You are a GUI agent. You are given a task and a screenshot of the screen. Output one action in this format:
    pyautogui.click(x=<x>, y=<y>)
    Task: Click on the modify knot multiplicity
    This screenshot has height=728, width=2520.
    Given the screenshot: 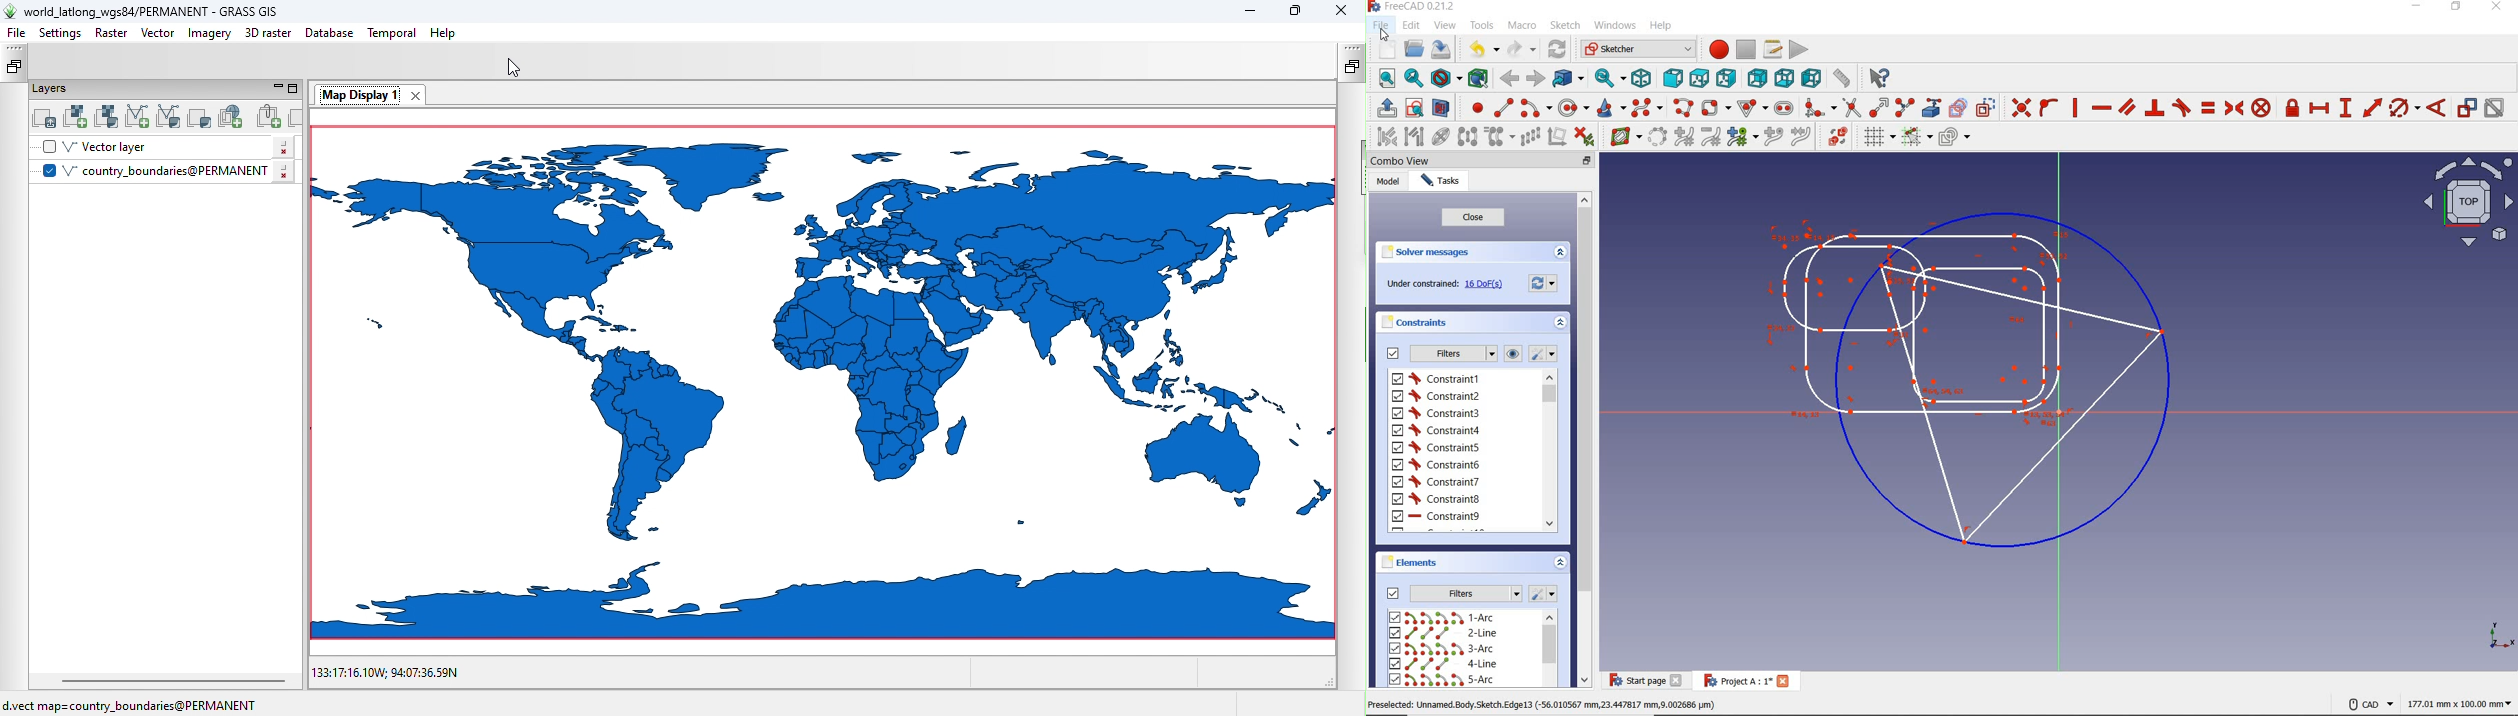 What is the action you would take?
    pyautogui.click(x=1740, y=138)
    